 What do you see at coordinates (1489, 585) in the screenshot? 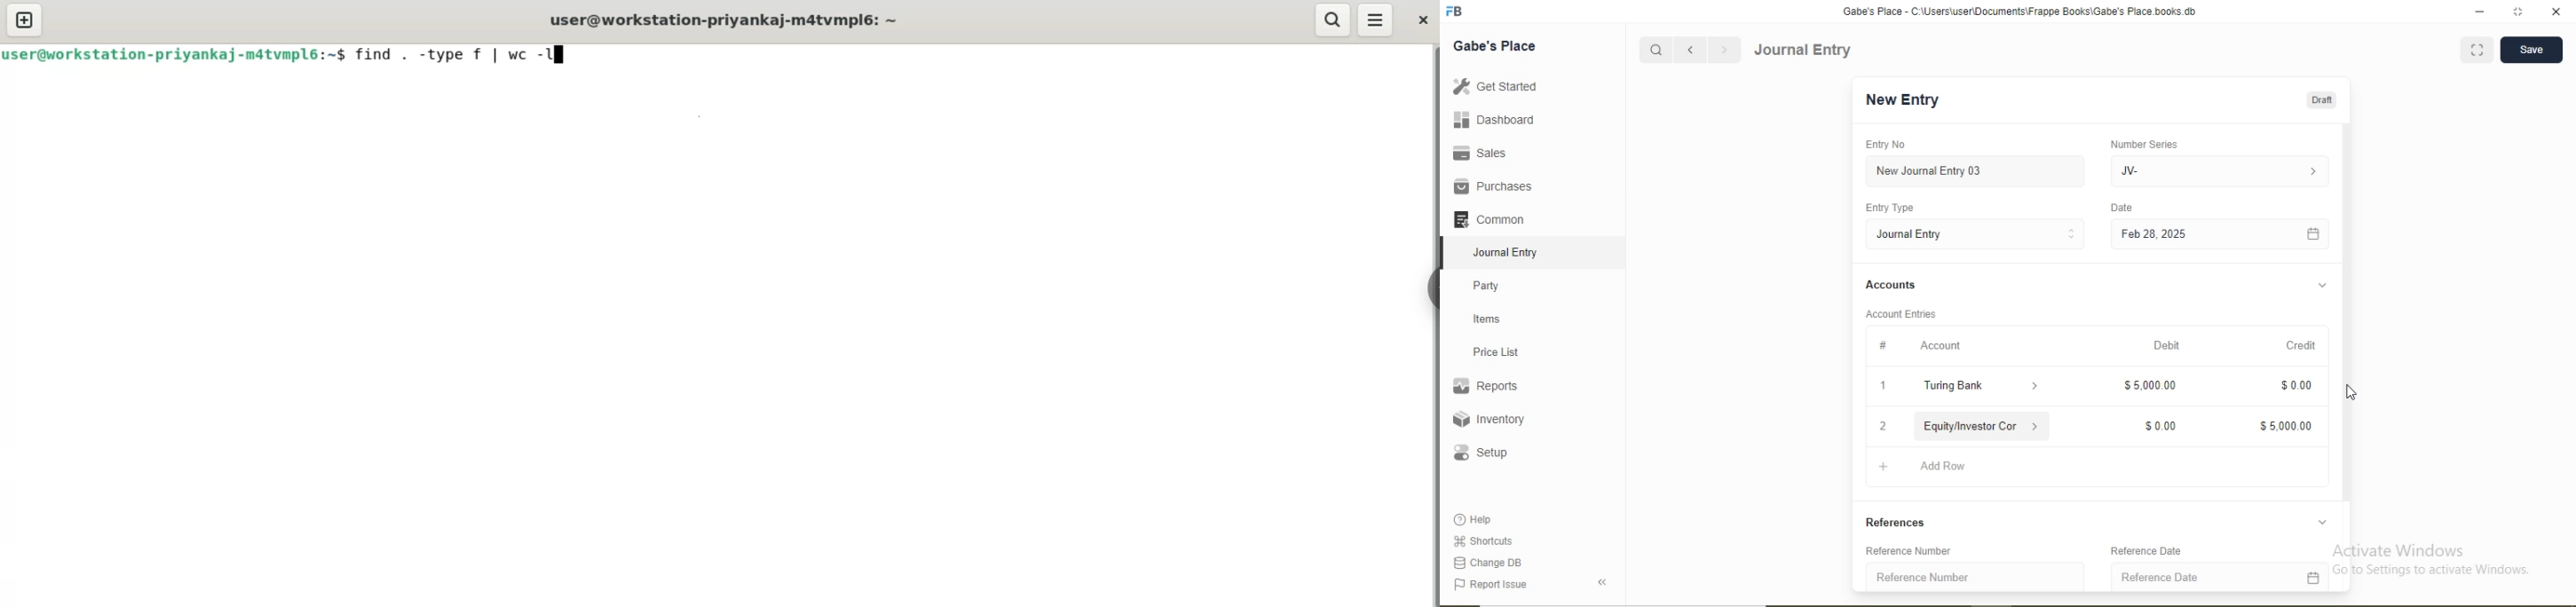
I see `Report Issue` at bounding box center [1489, 585].